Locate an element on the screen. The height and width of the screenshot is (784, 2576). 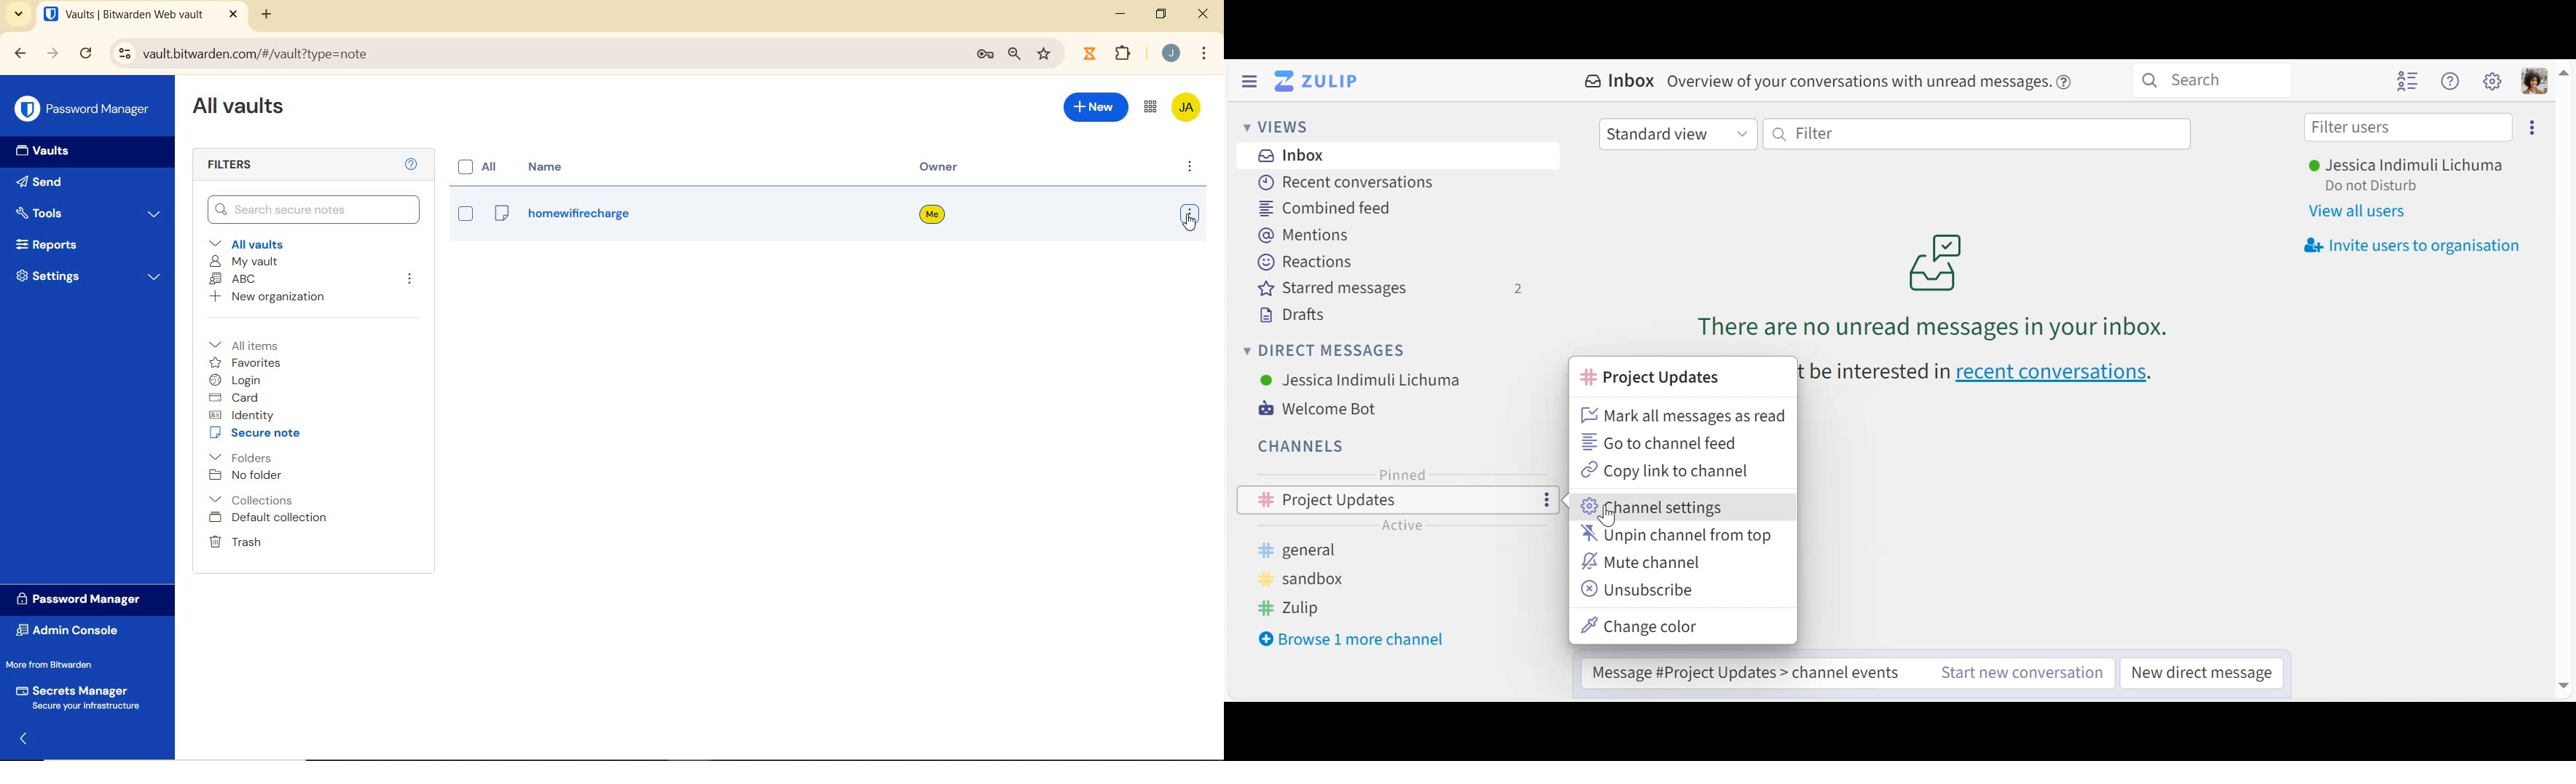
Views is located at coordinates (1277, 128).